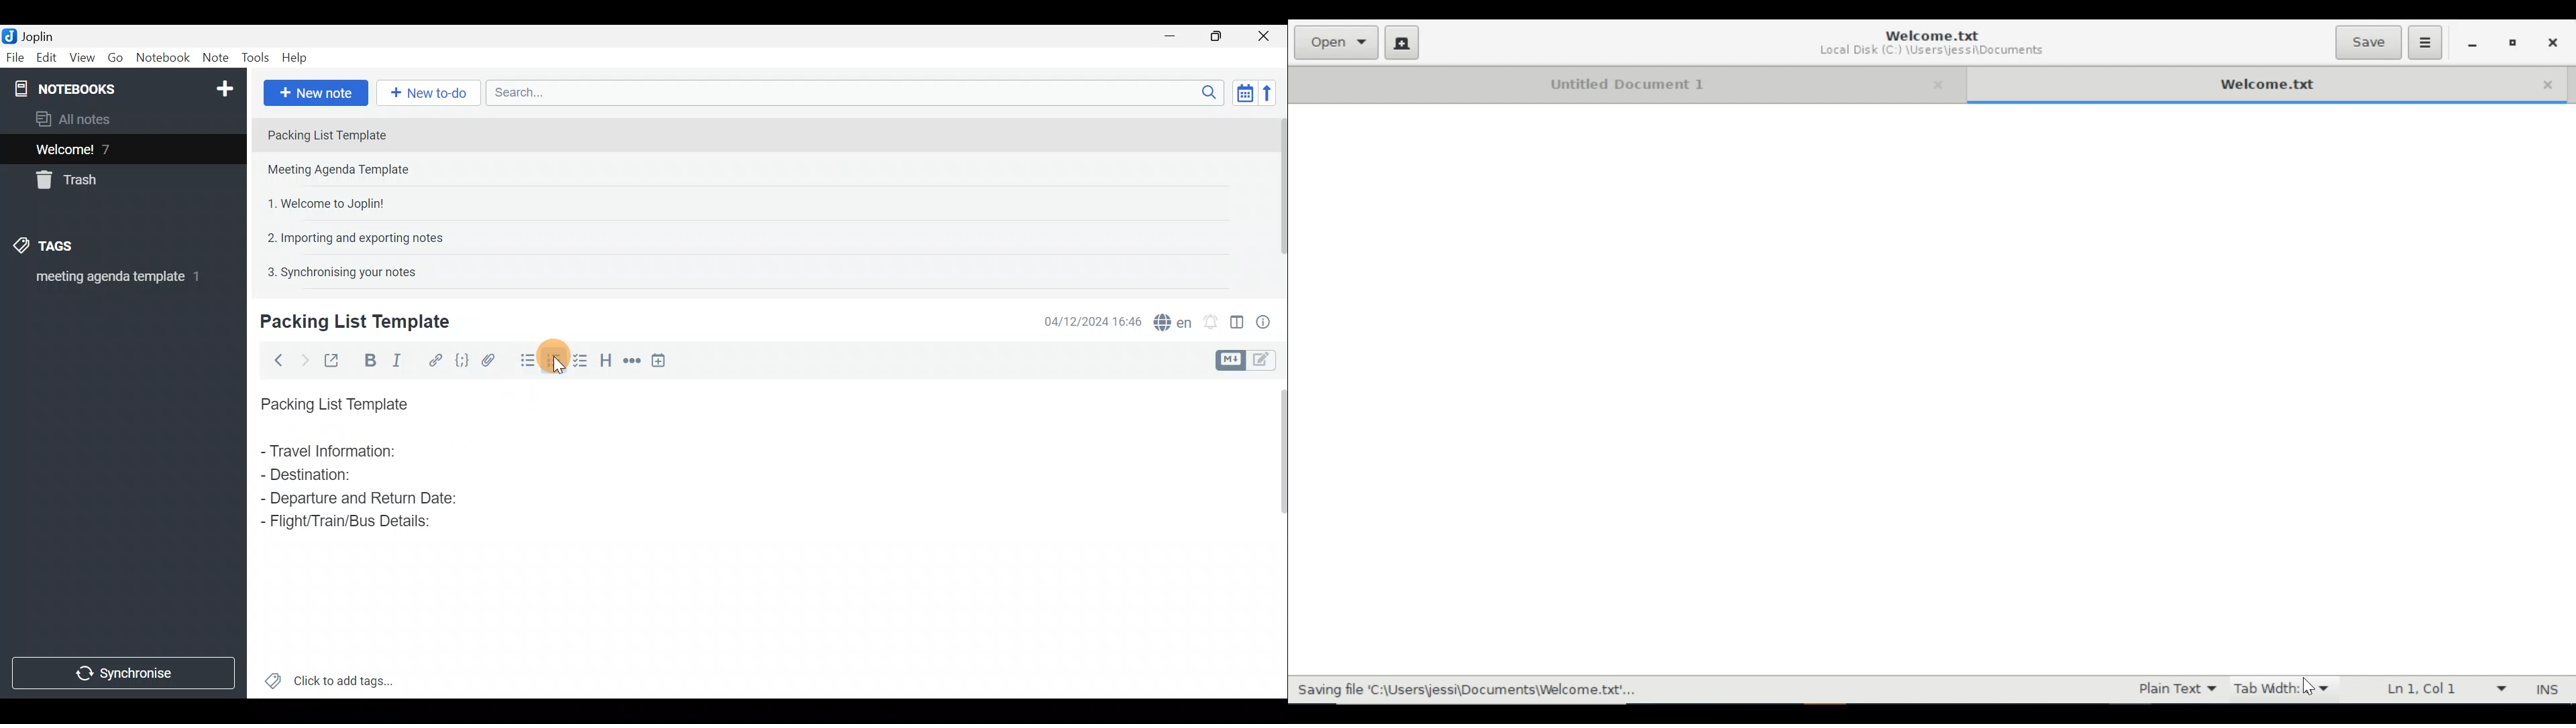  Describe the element at coordinates (329, 677) in the screenshot. I see `Click to add tags` at that location.